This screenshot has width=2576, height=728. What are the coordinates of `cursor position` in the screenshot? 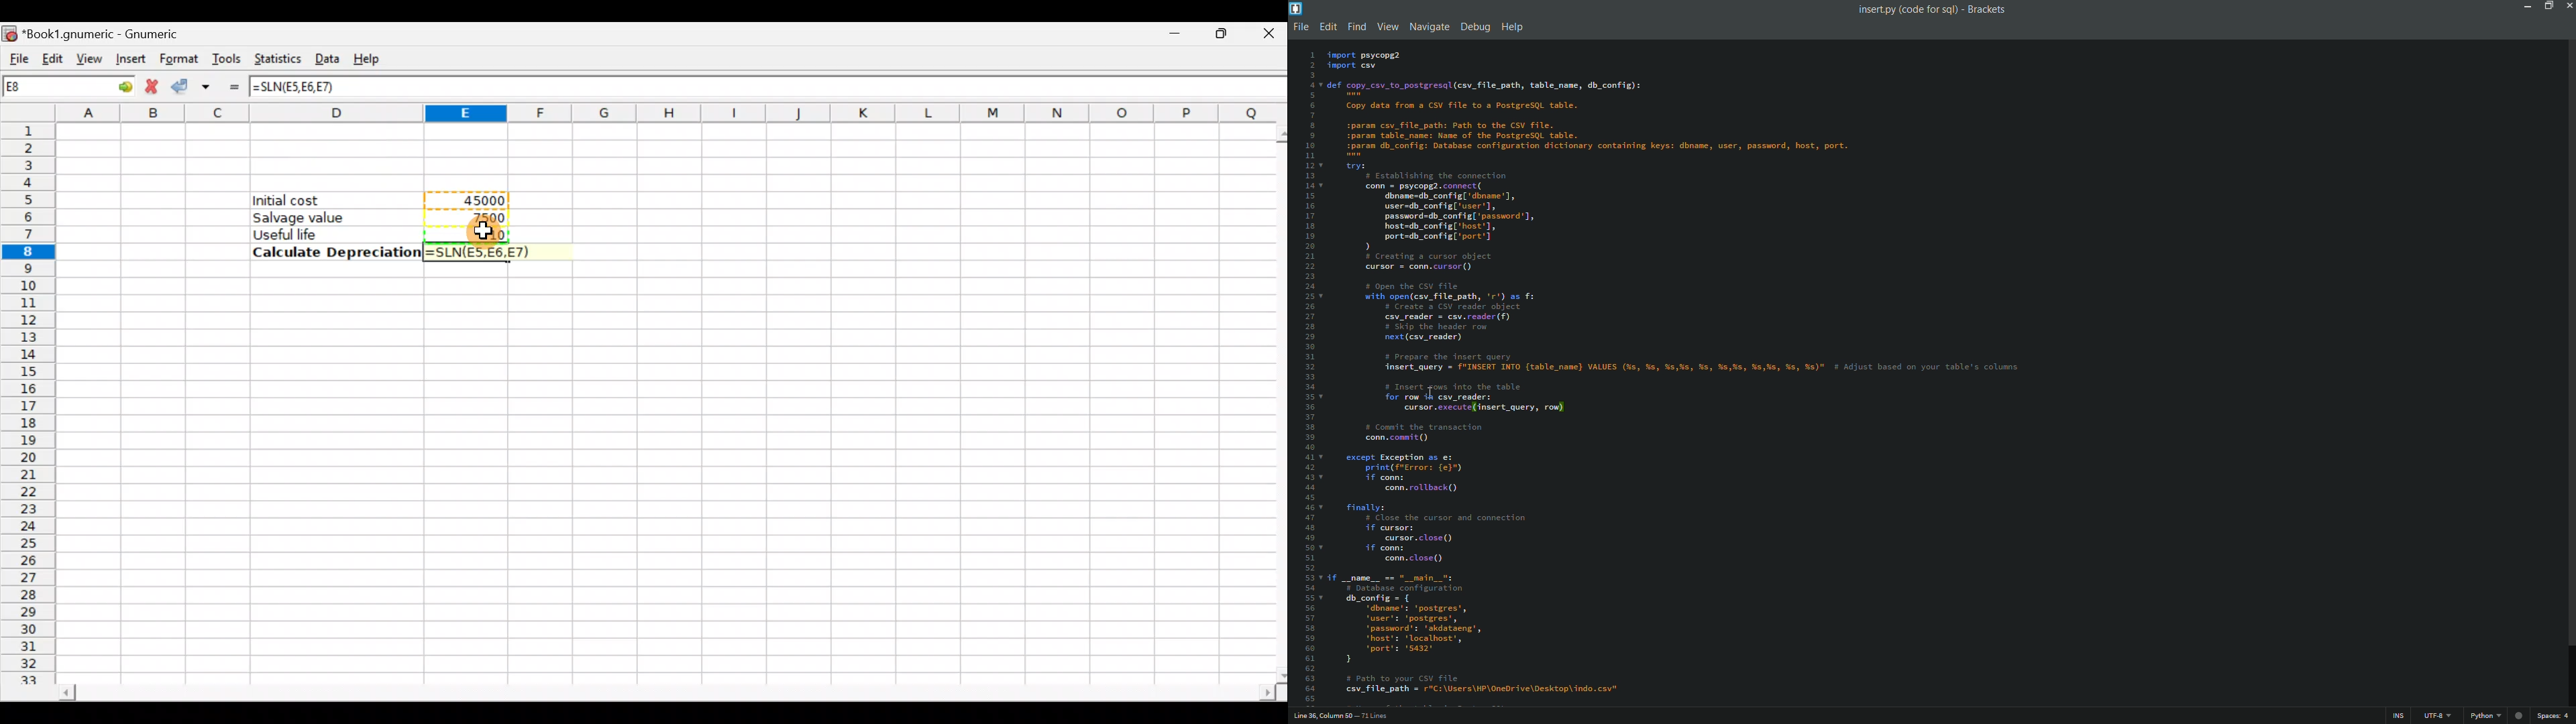 It's located at (1323, 716).